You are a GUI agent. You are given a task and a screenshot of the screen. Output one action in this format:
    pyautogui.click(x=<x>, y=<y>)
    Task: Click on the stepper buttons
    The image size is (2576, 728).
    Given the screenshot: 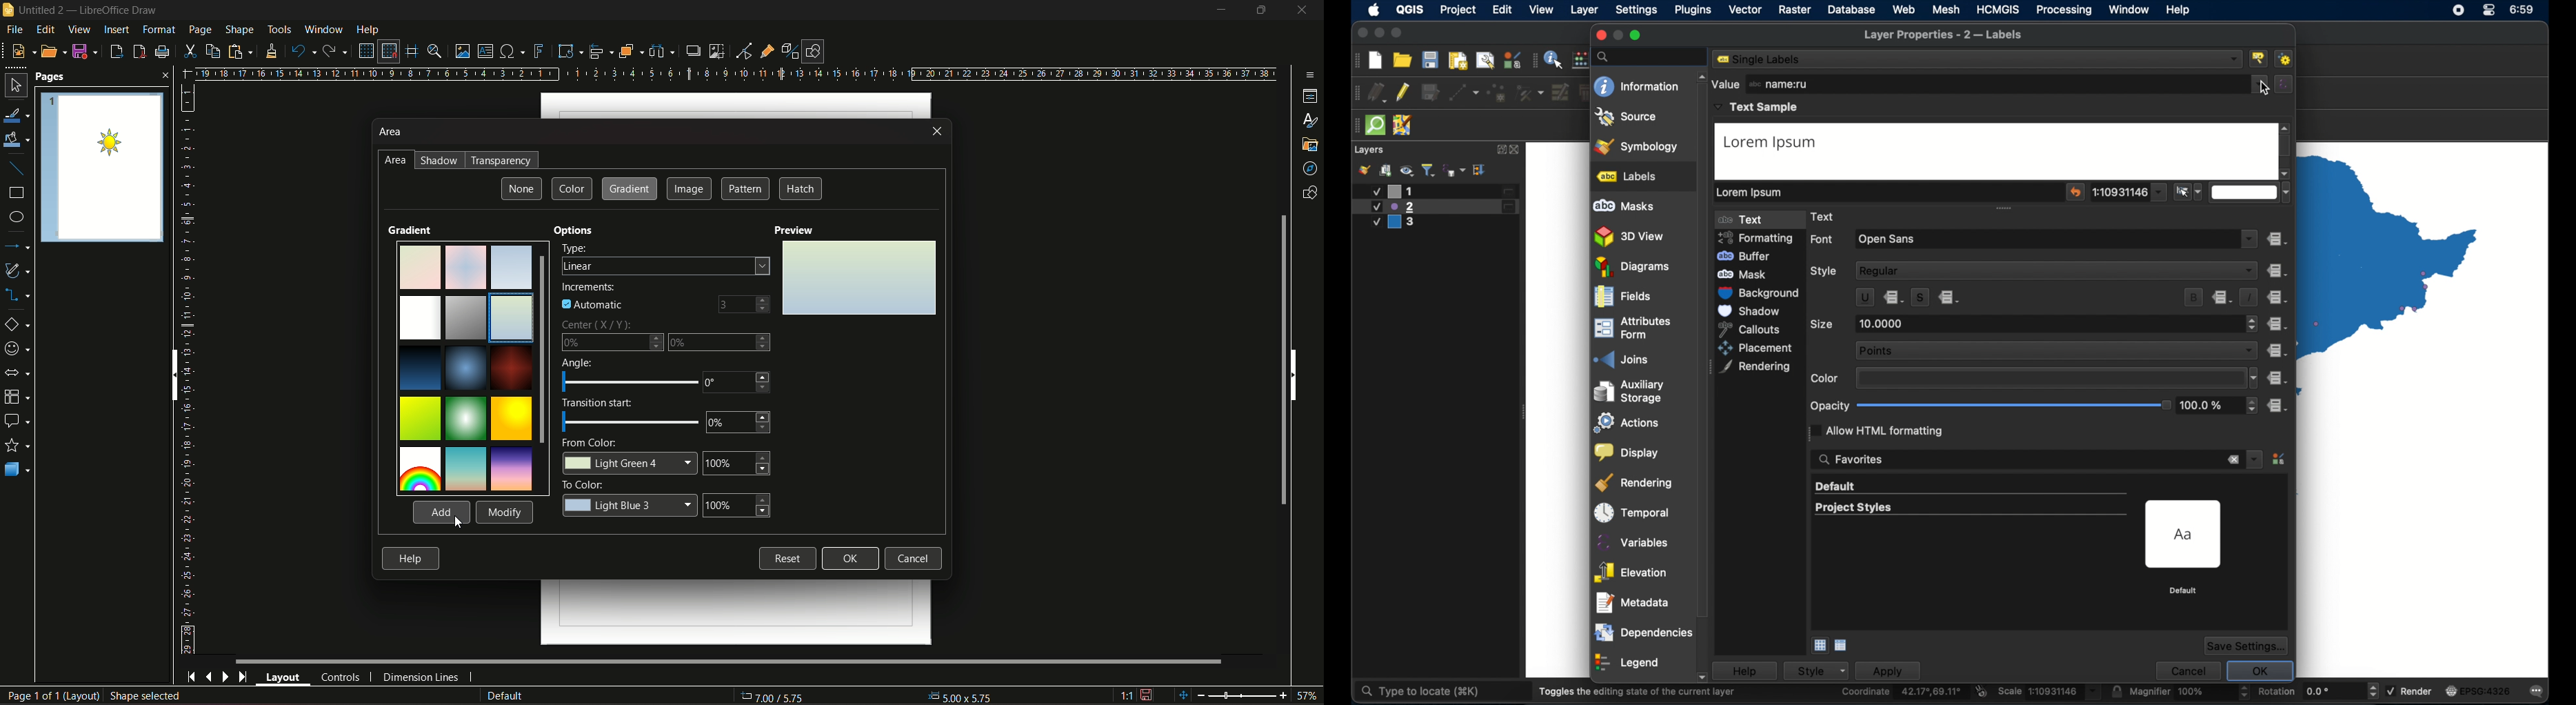 What is the action you would take?
    pyautogui.click(x=2252, y=324)
    